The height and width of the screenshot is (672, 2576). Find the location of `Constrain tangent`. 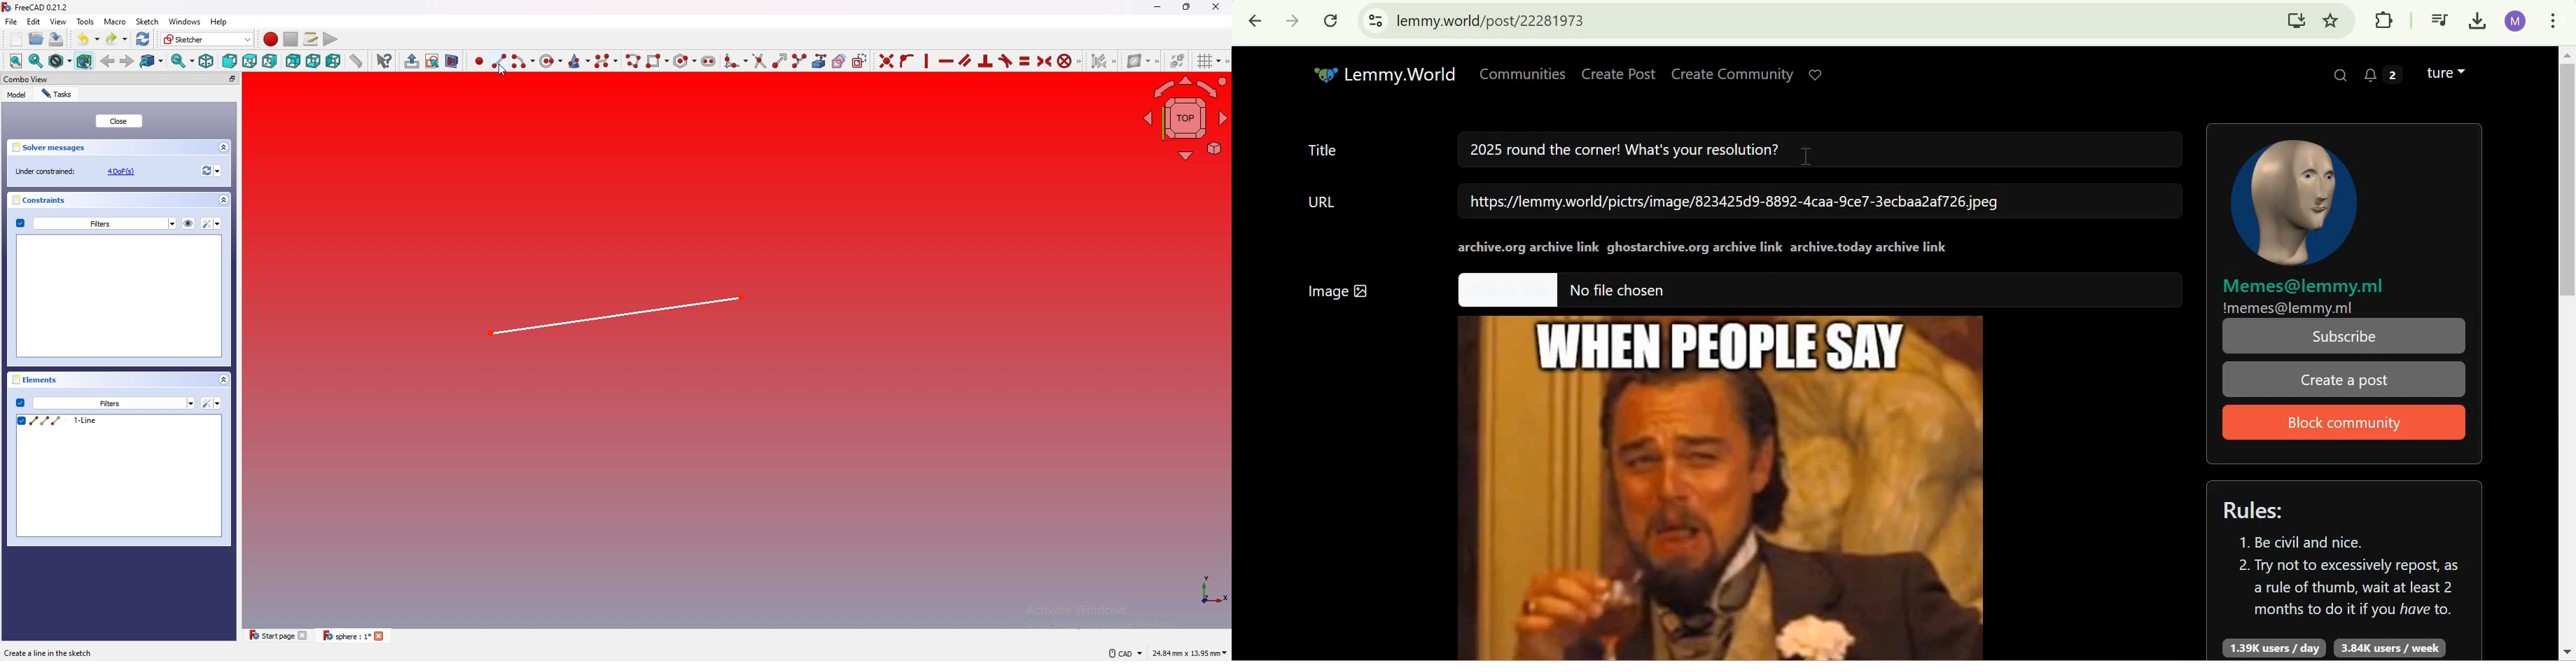

Constrain tangent is located at coordinates (1006, 61).